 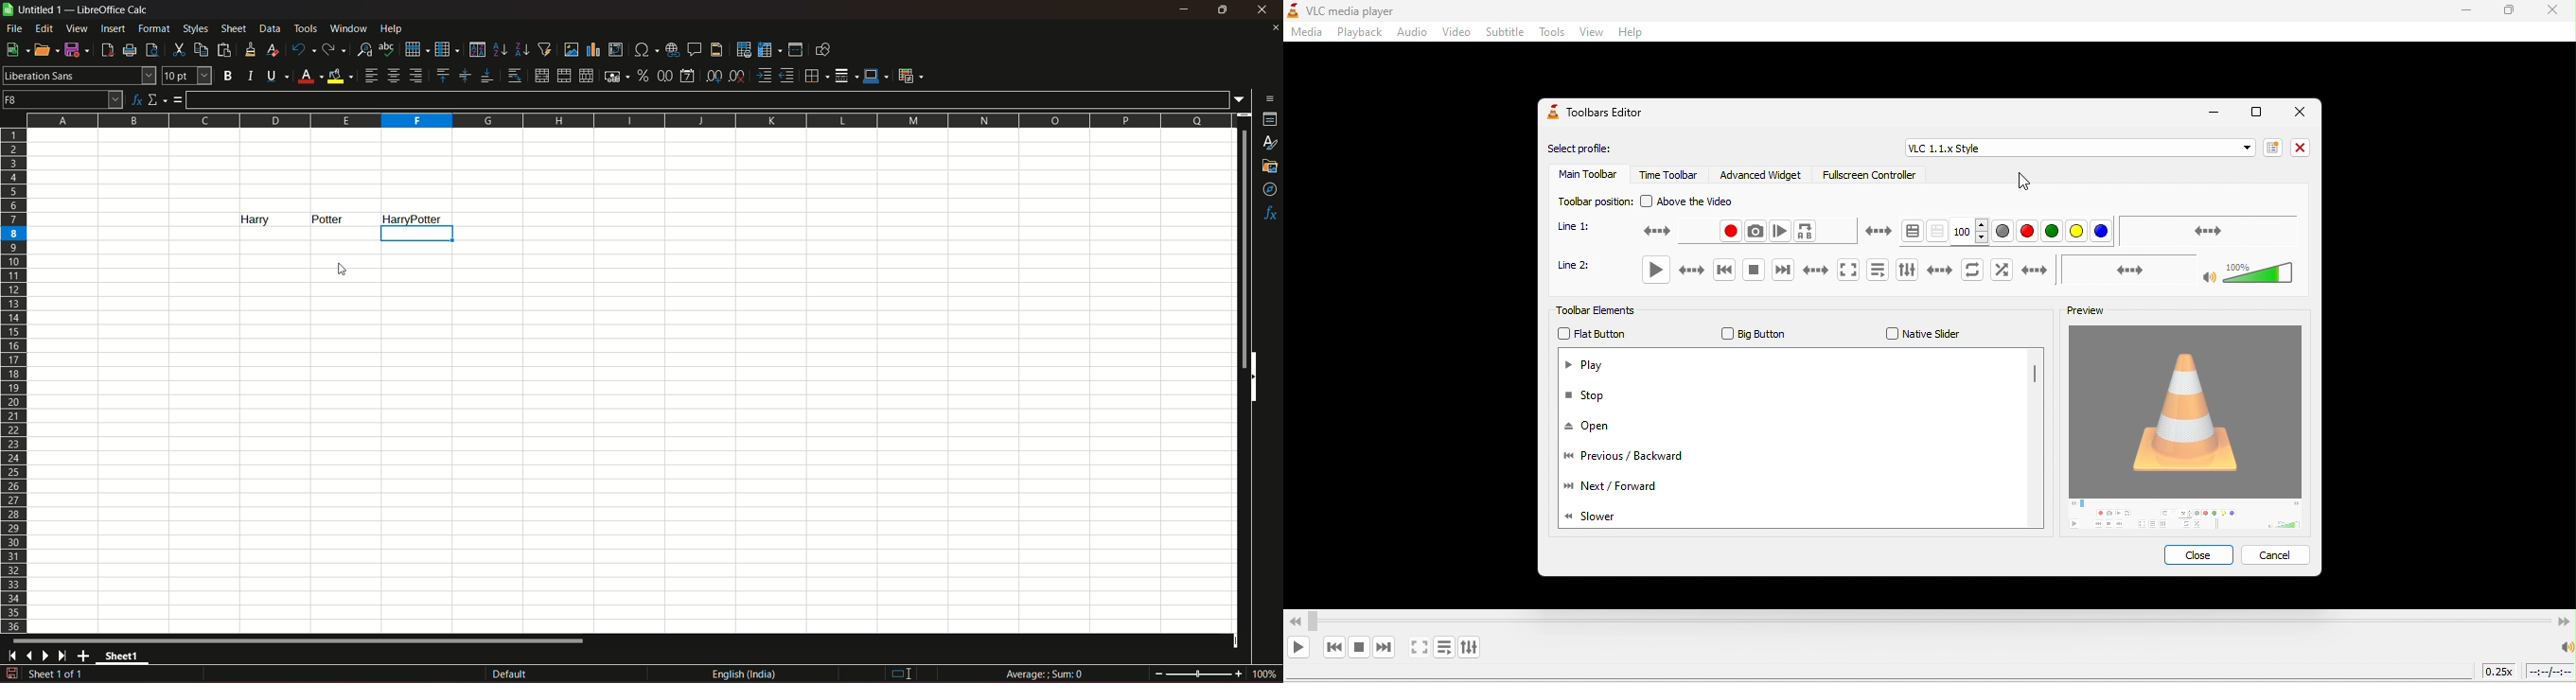 I want to click on advanced widget, so click(x=1764, y=175).